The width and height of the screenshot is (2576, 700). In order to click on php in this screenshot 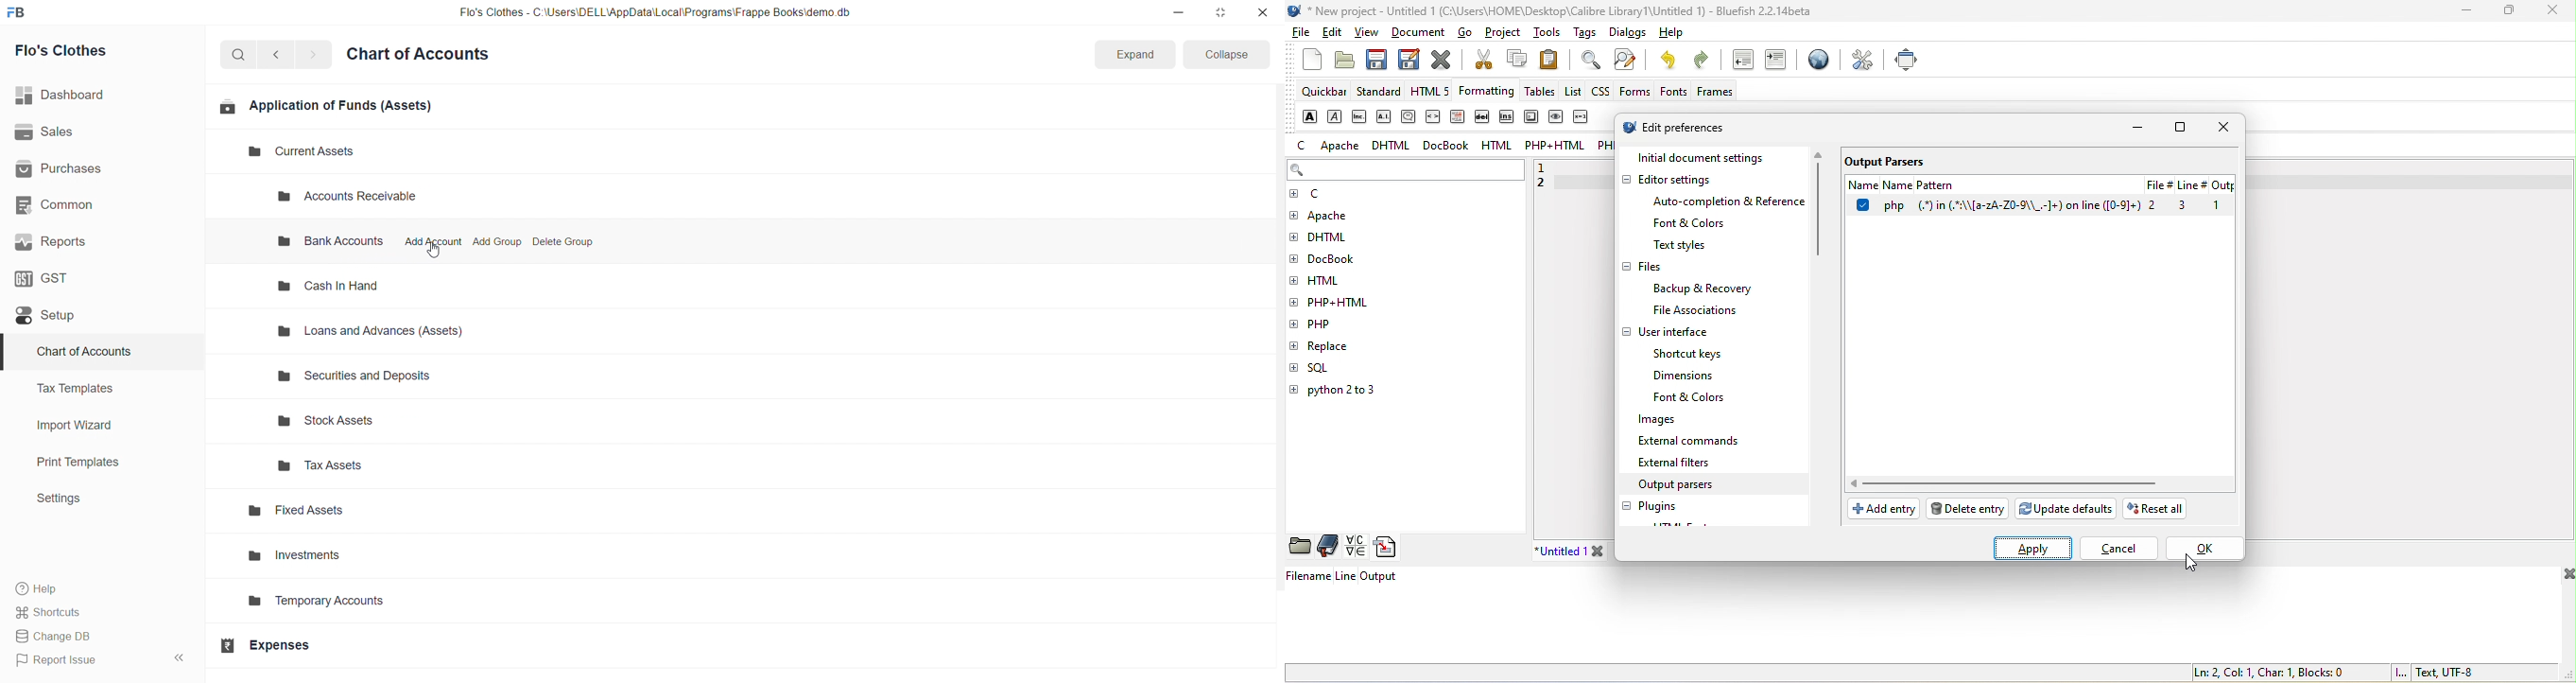, I will do `click(1606, 148)`.